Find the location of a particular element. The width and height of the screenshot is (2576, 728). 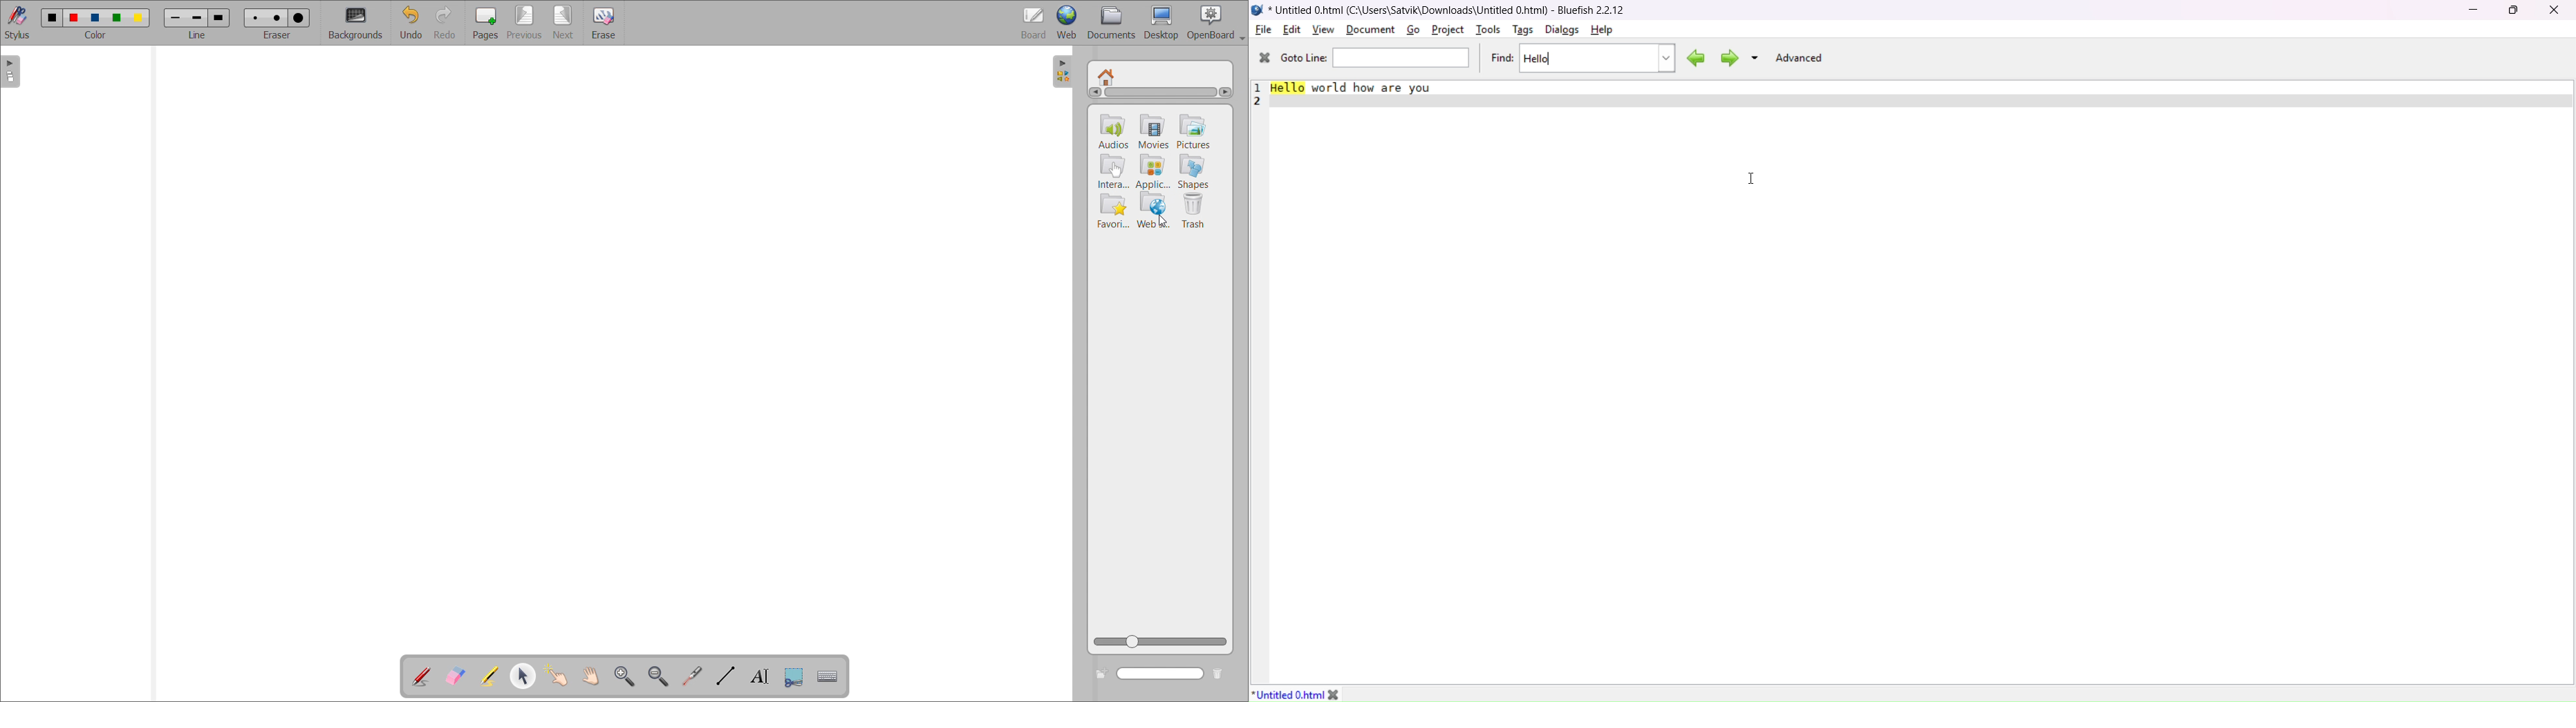

openboard settings is located at coordinates (1216, 23).